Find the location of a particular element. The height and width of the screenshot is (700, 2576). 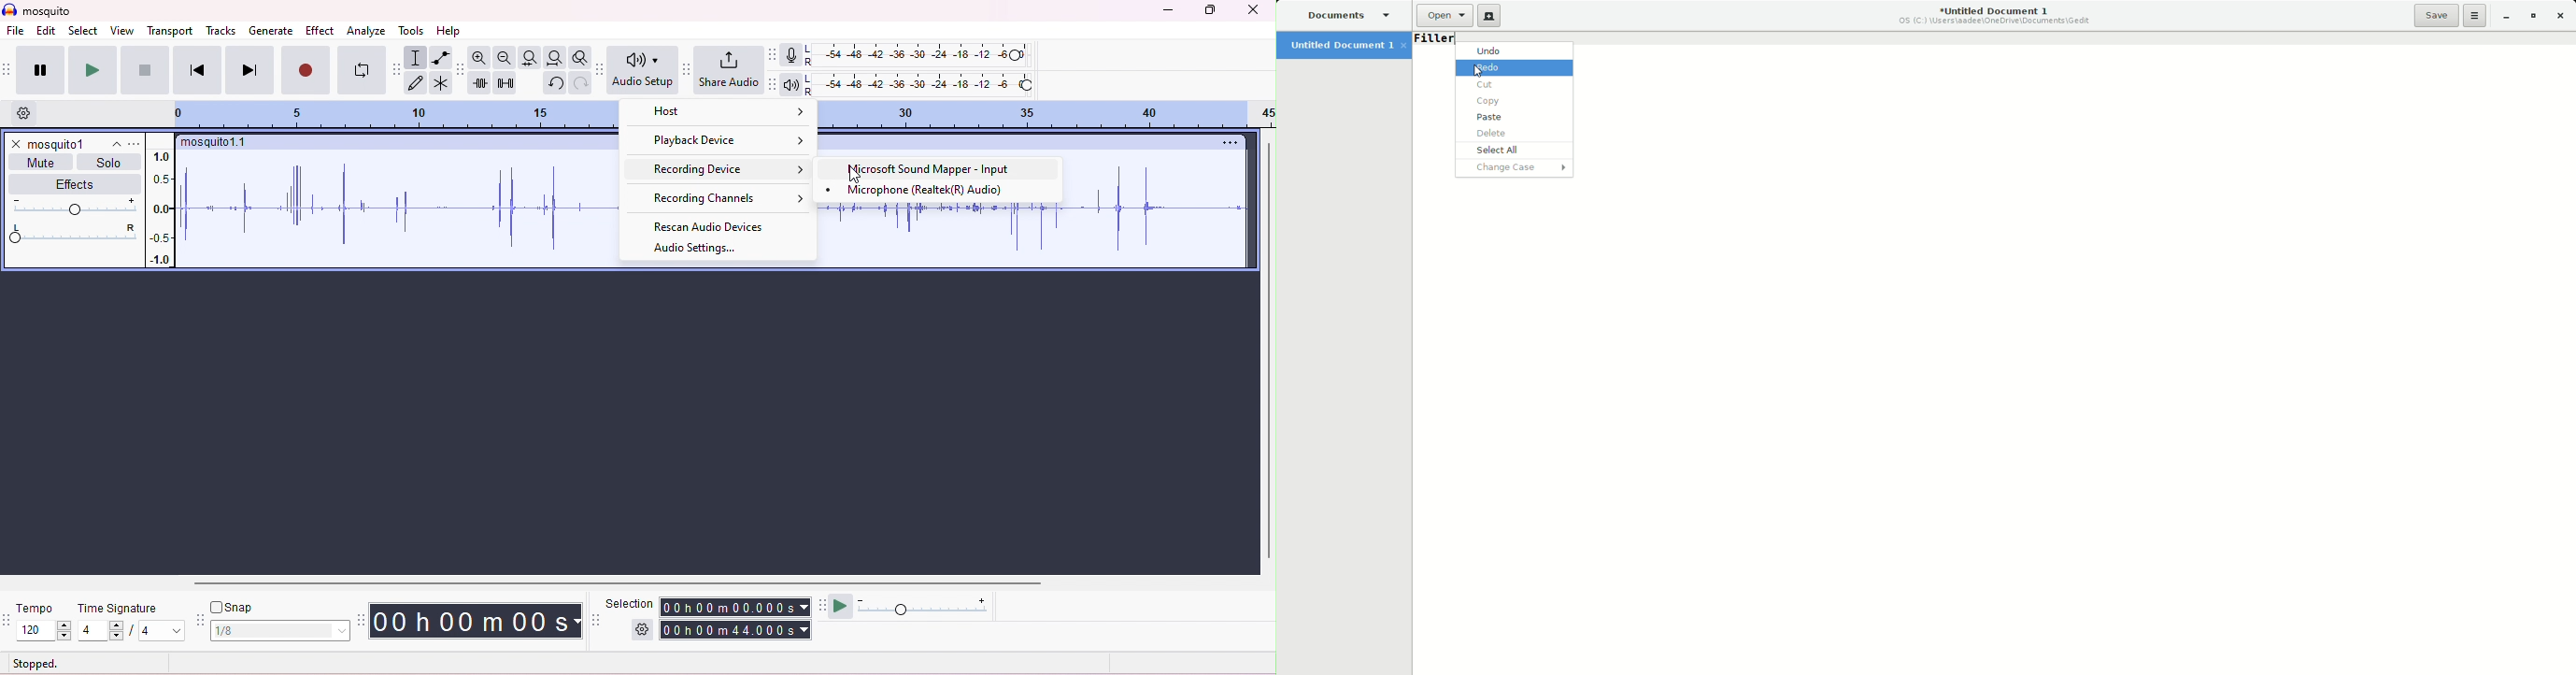

Minimize is located at coordinates (2506, 17).